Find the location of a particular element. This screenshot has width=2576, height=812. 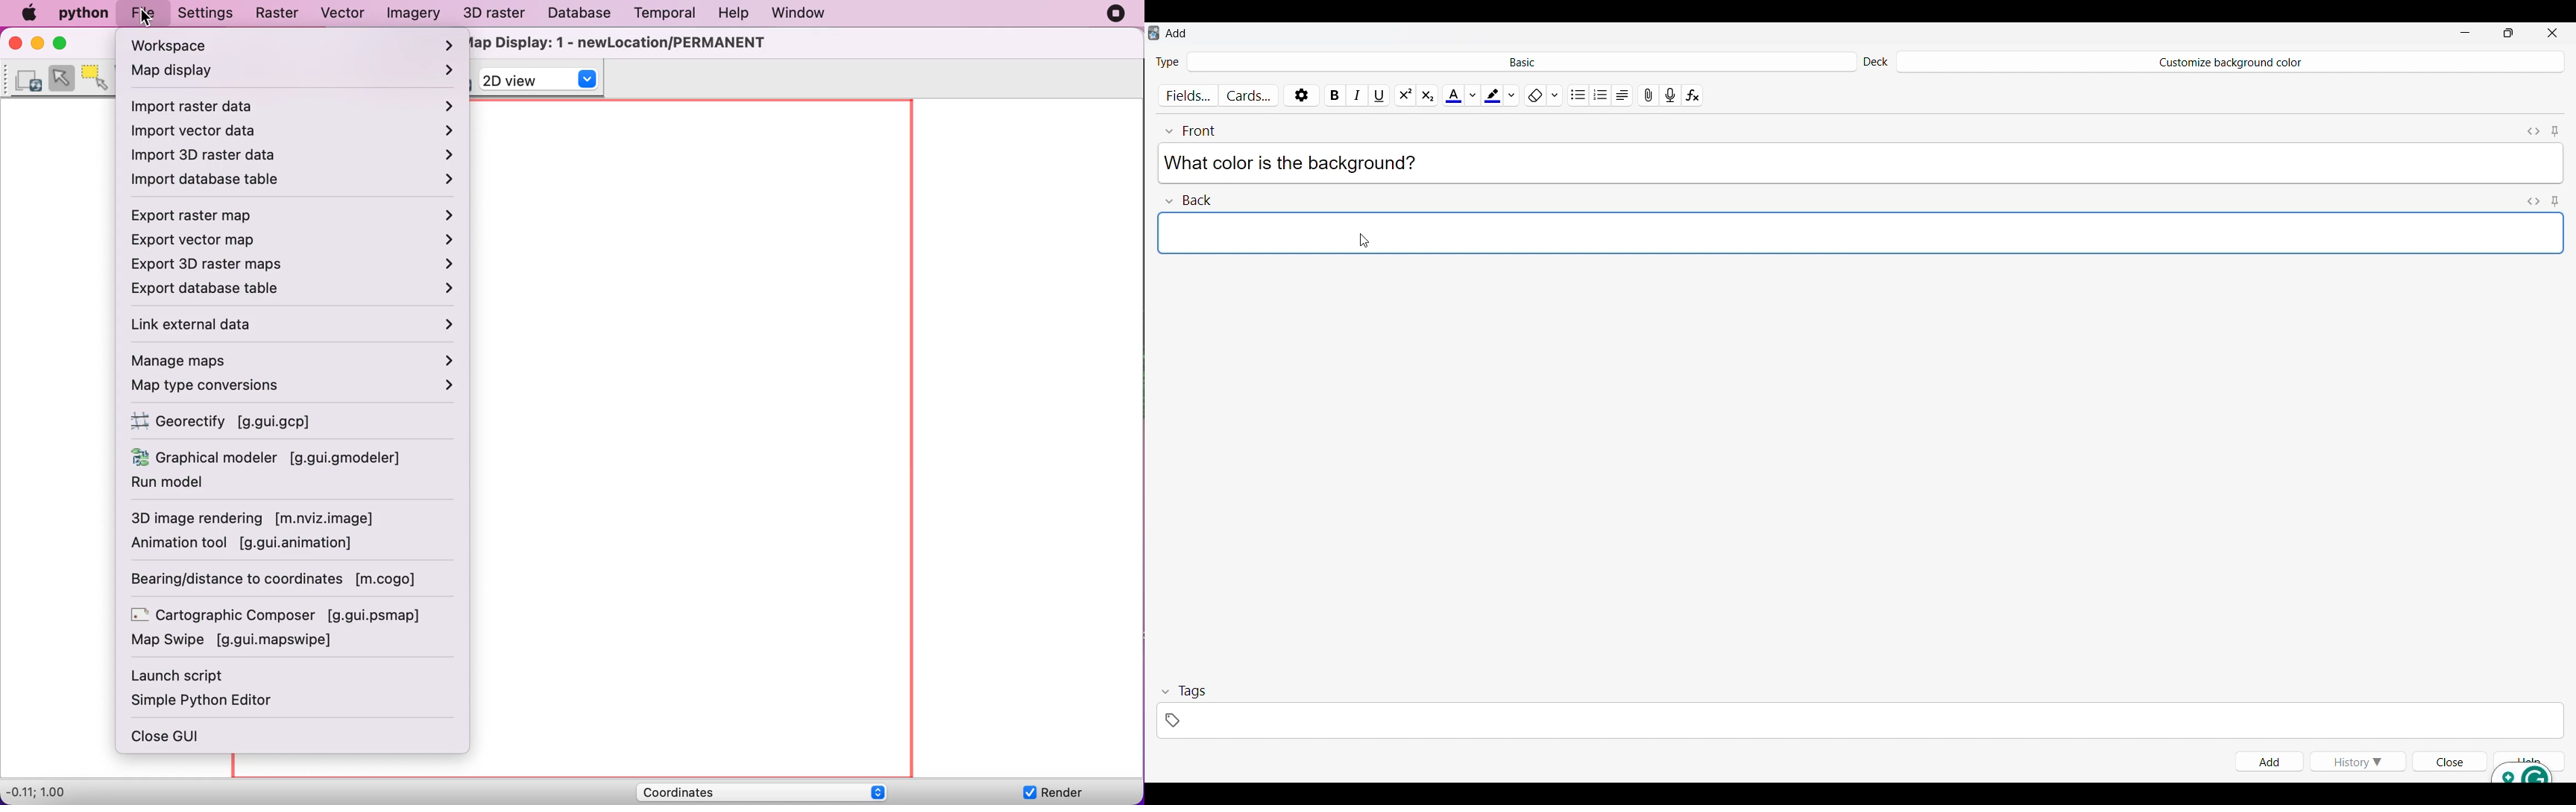

Underline  is located at coordinates (1381, 92).